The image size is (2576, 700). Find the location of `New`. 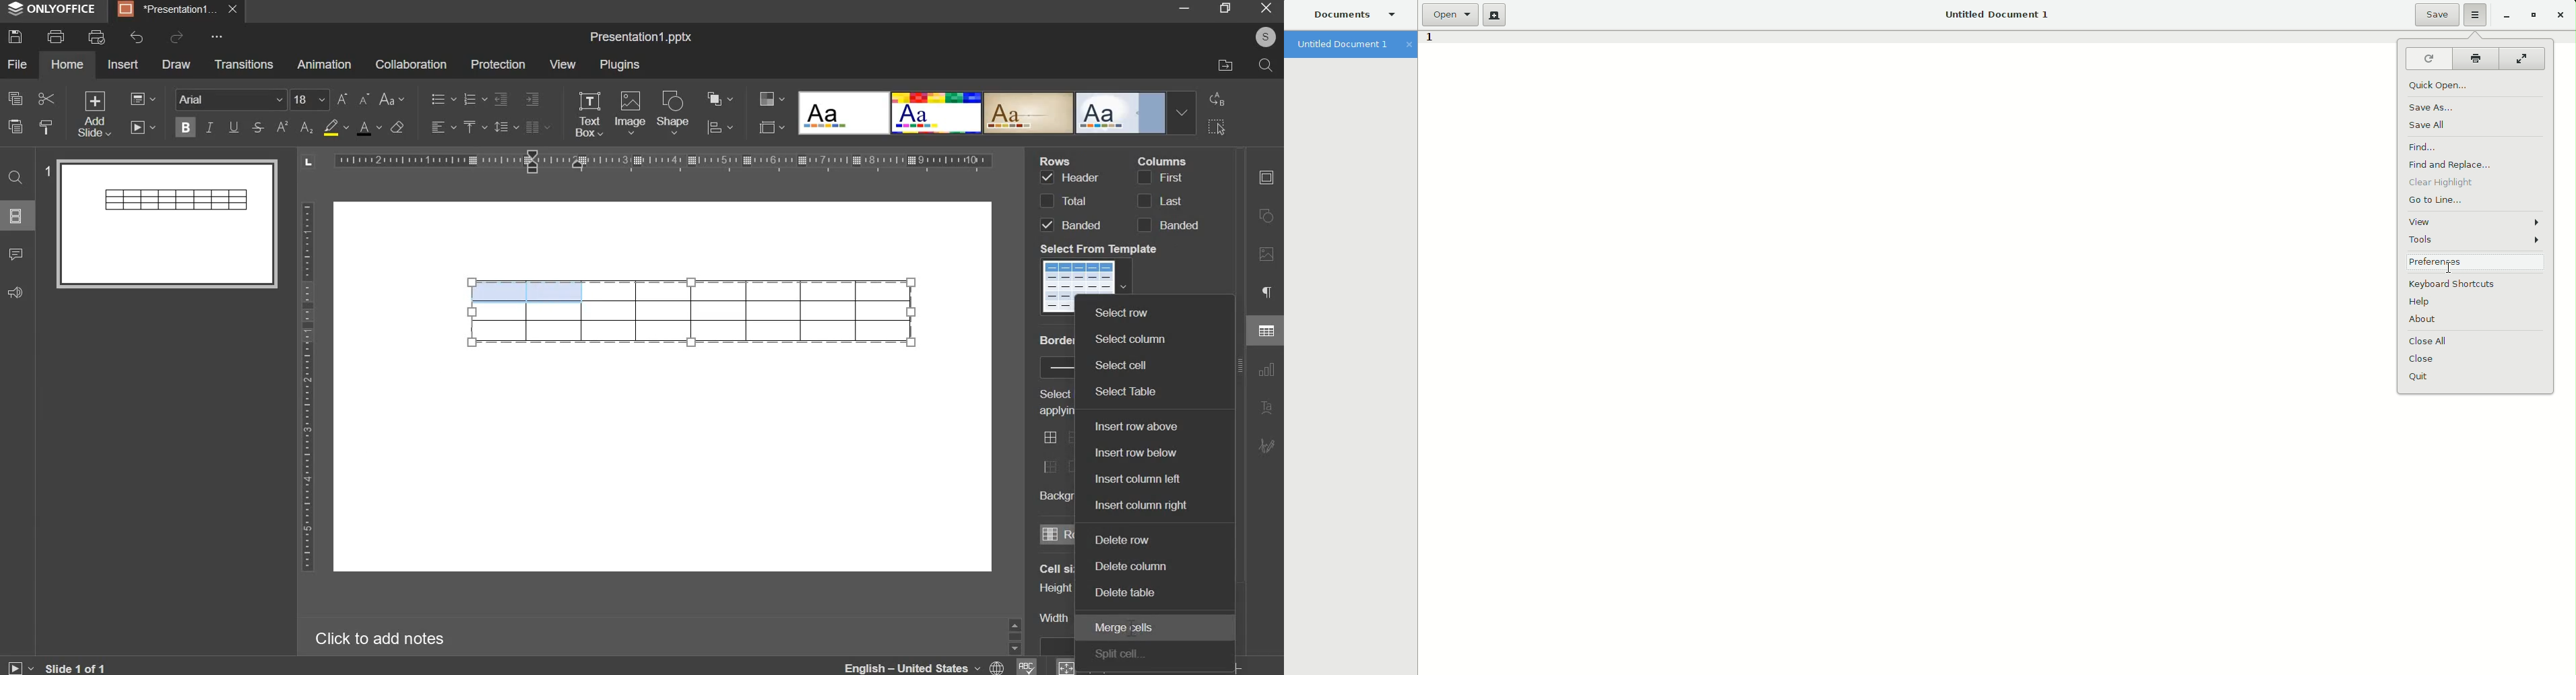

New is located at coordinates (1494, 15).